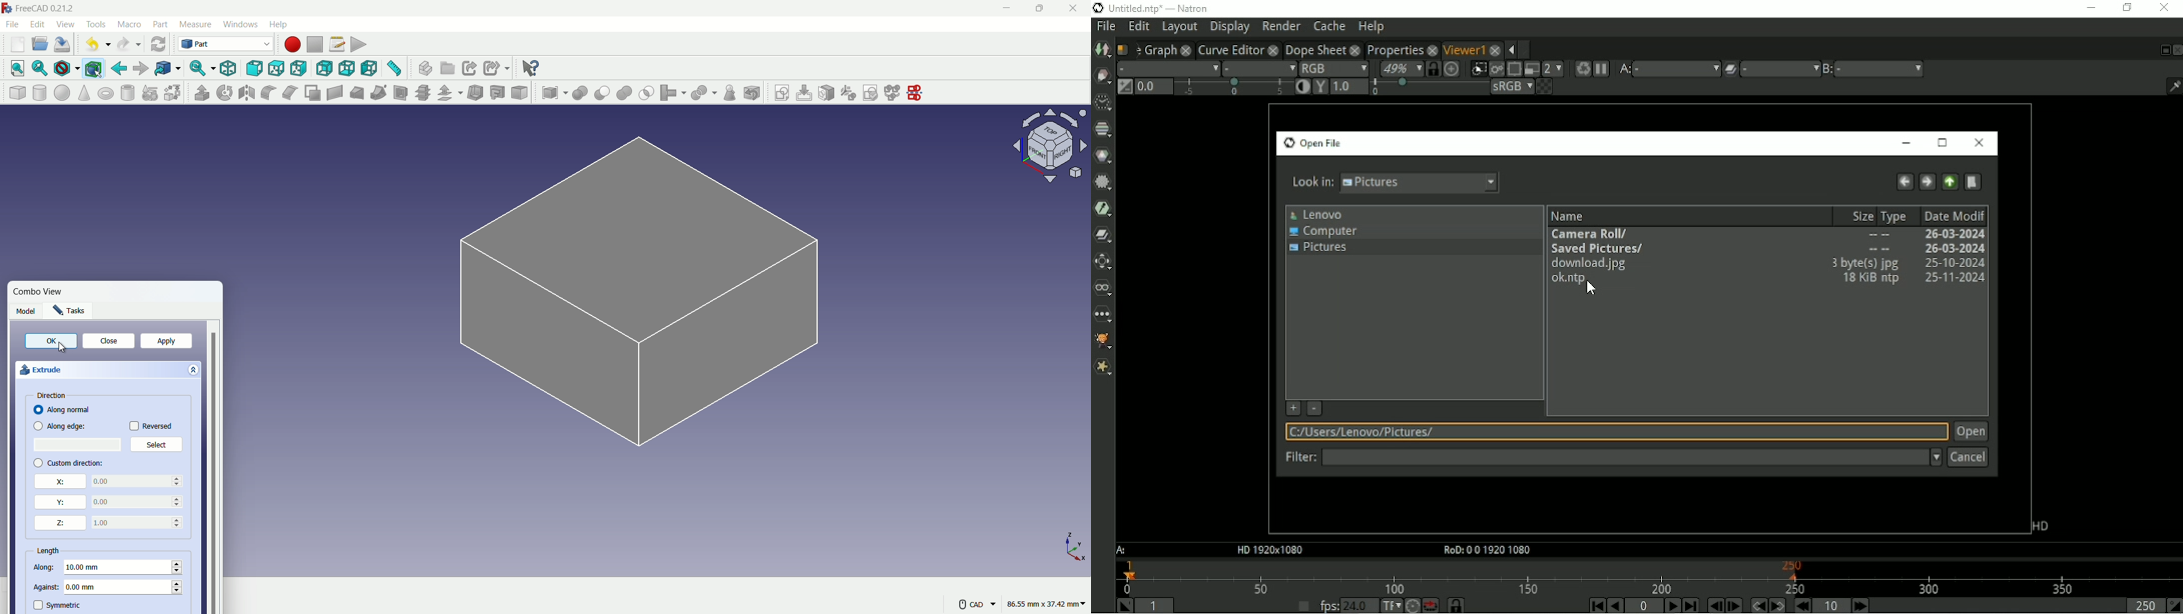  What do you see at coordinates (254, 68) in the screenshot?
I see `front view` at bounding box center [254, 68].